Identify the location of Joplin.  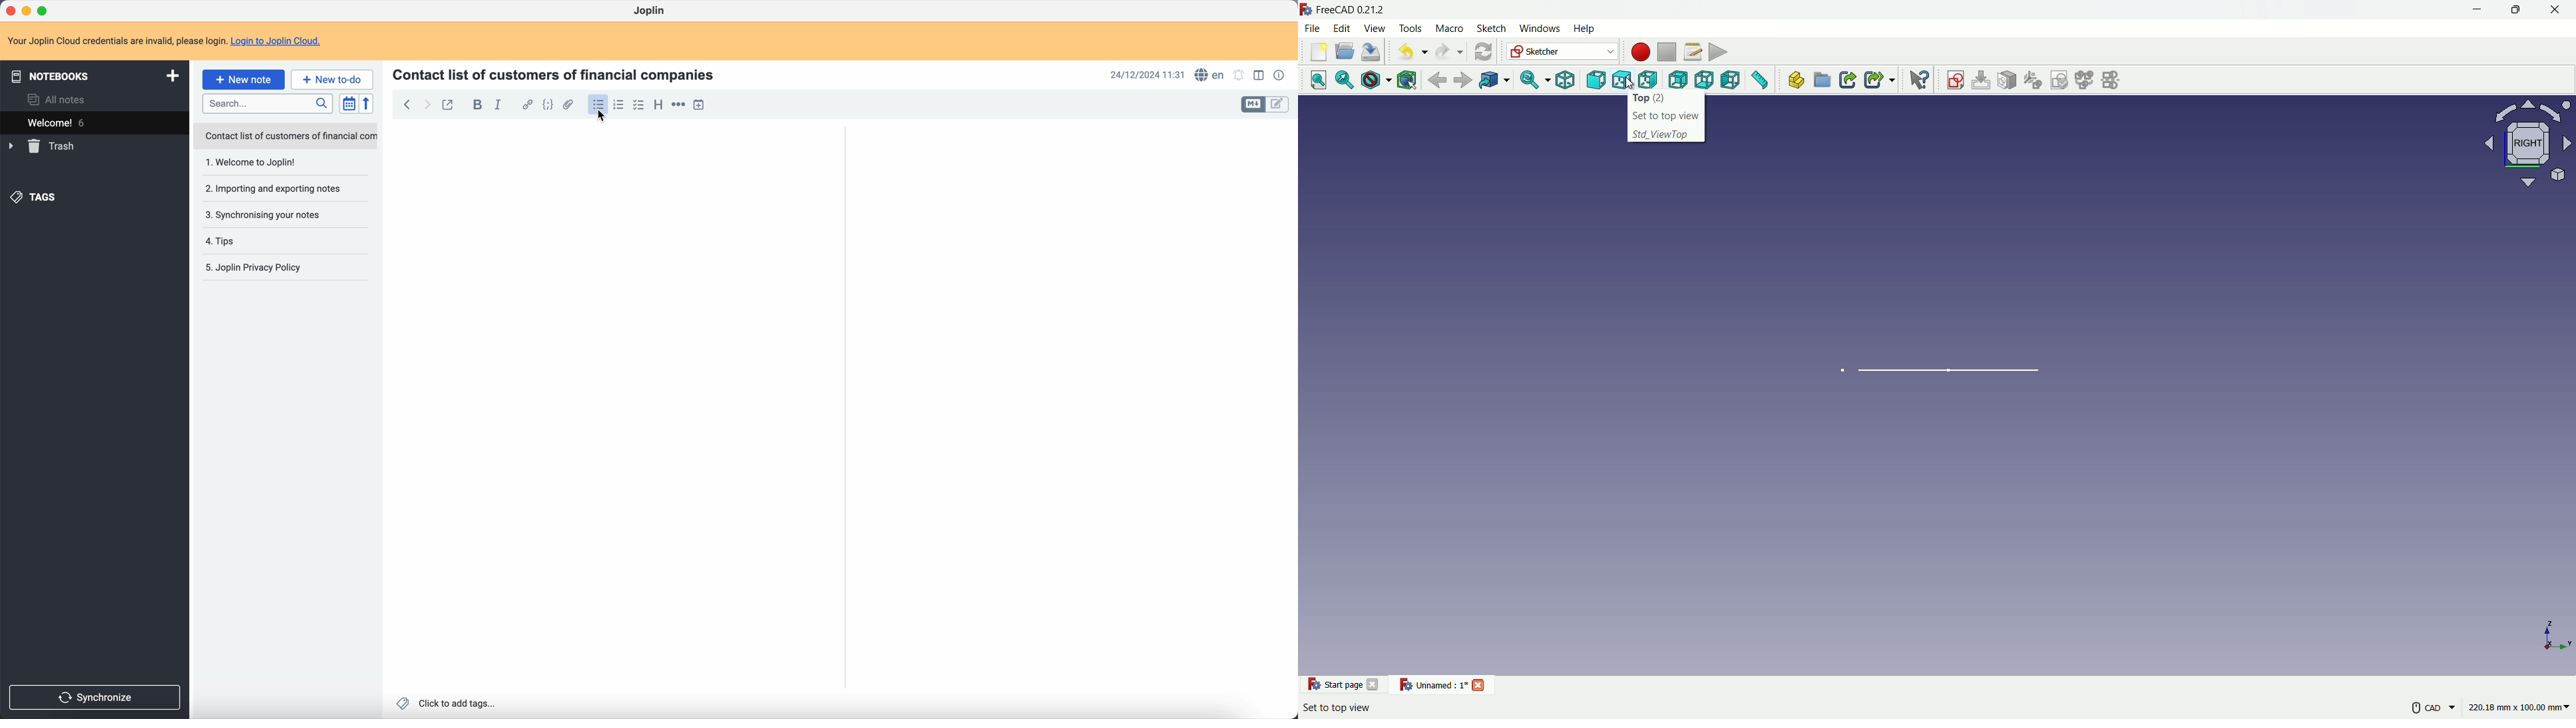
(649, 10).